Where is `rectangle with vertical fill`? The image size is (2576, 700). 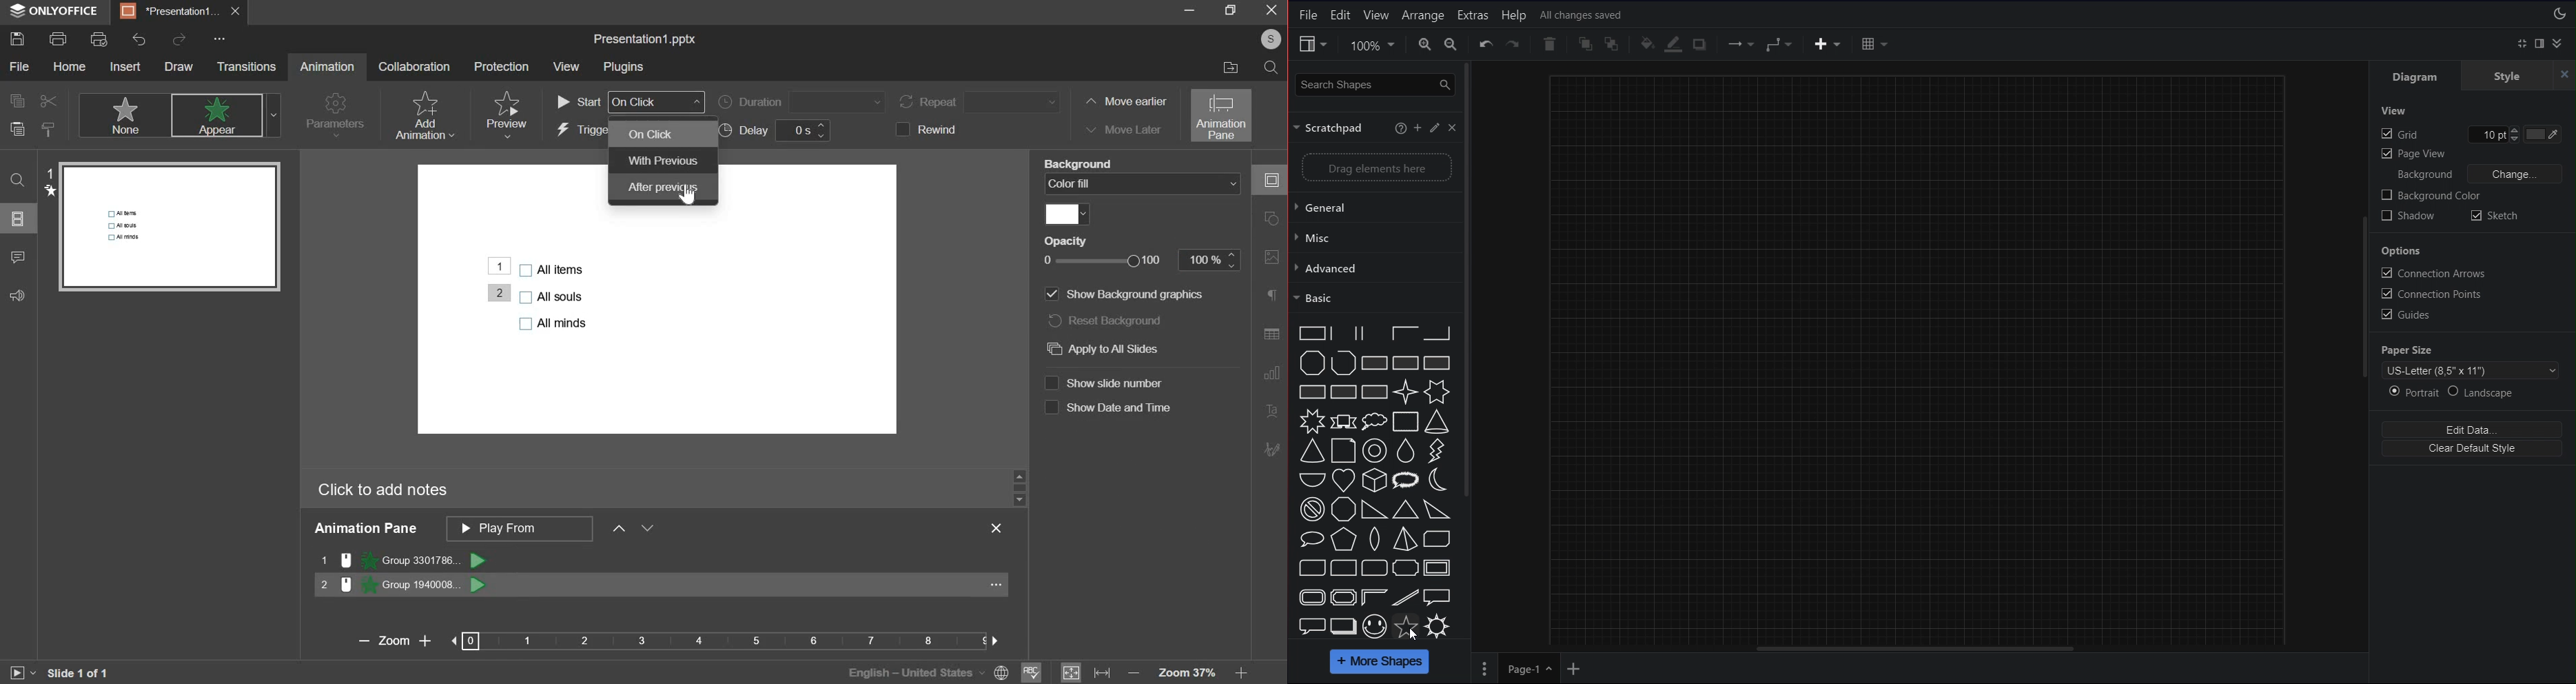 rectangle with vertical fill is located at coordinates (1438, 363).